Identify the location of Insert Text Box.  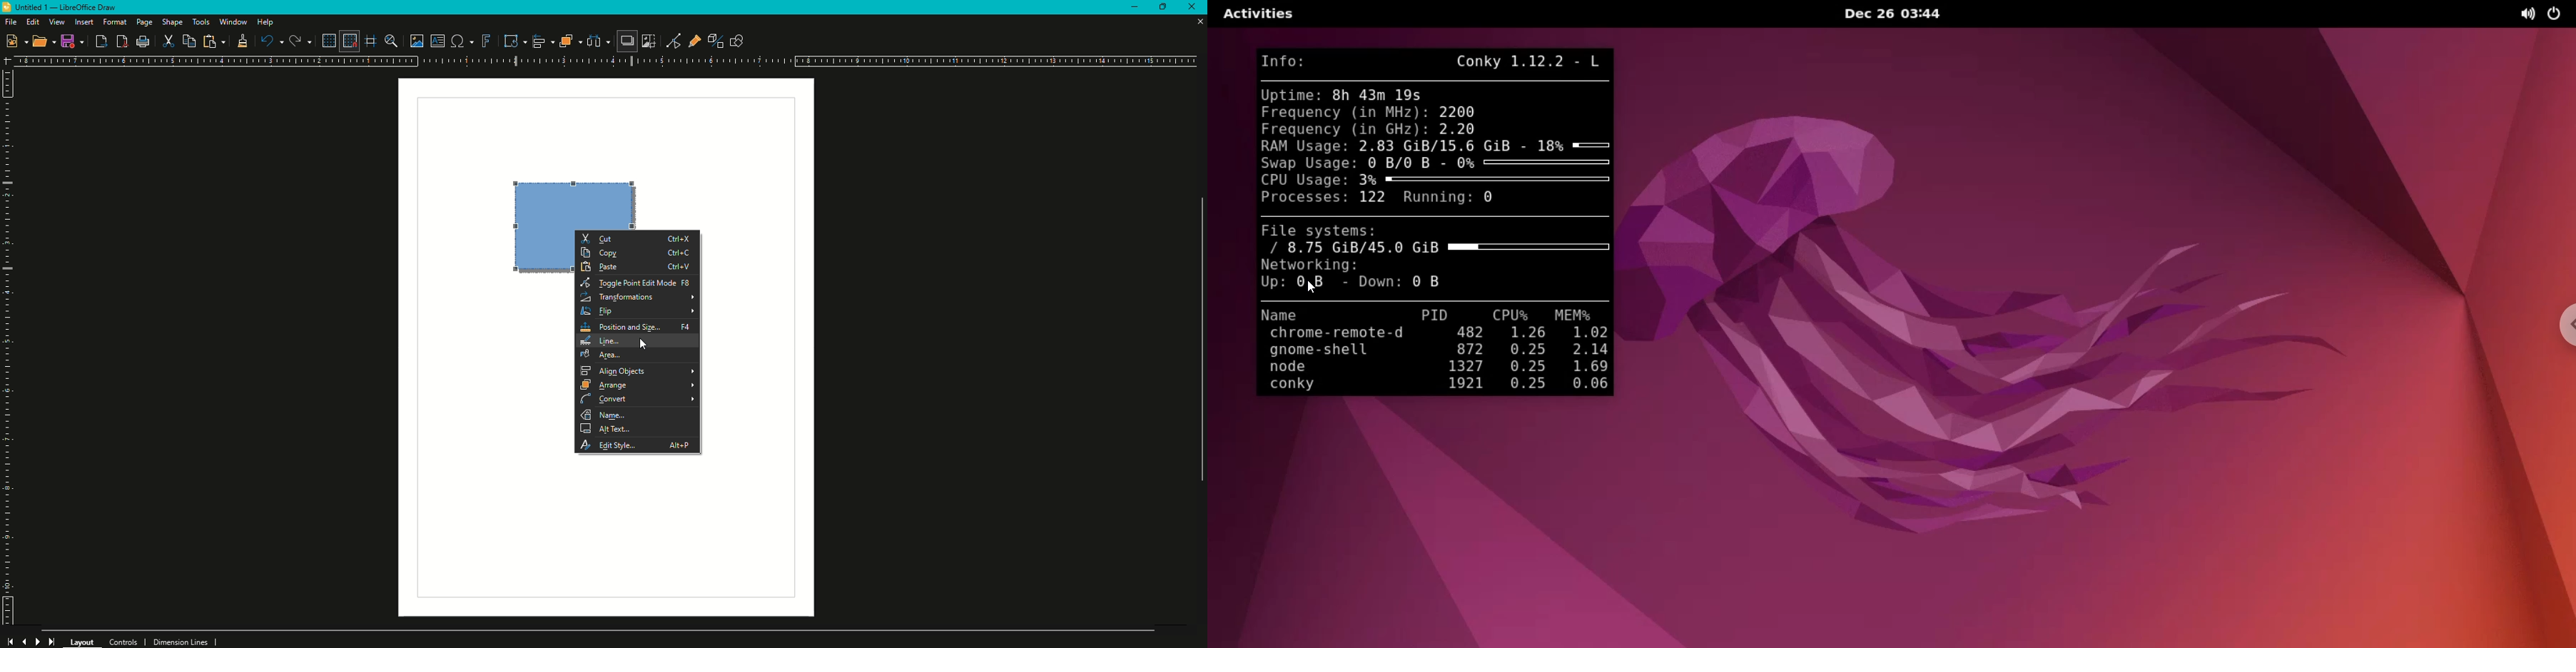
(436, 41).